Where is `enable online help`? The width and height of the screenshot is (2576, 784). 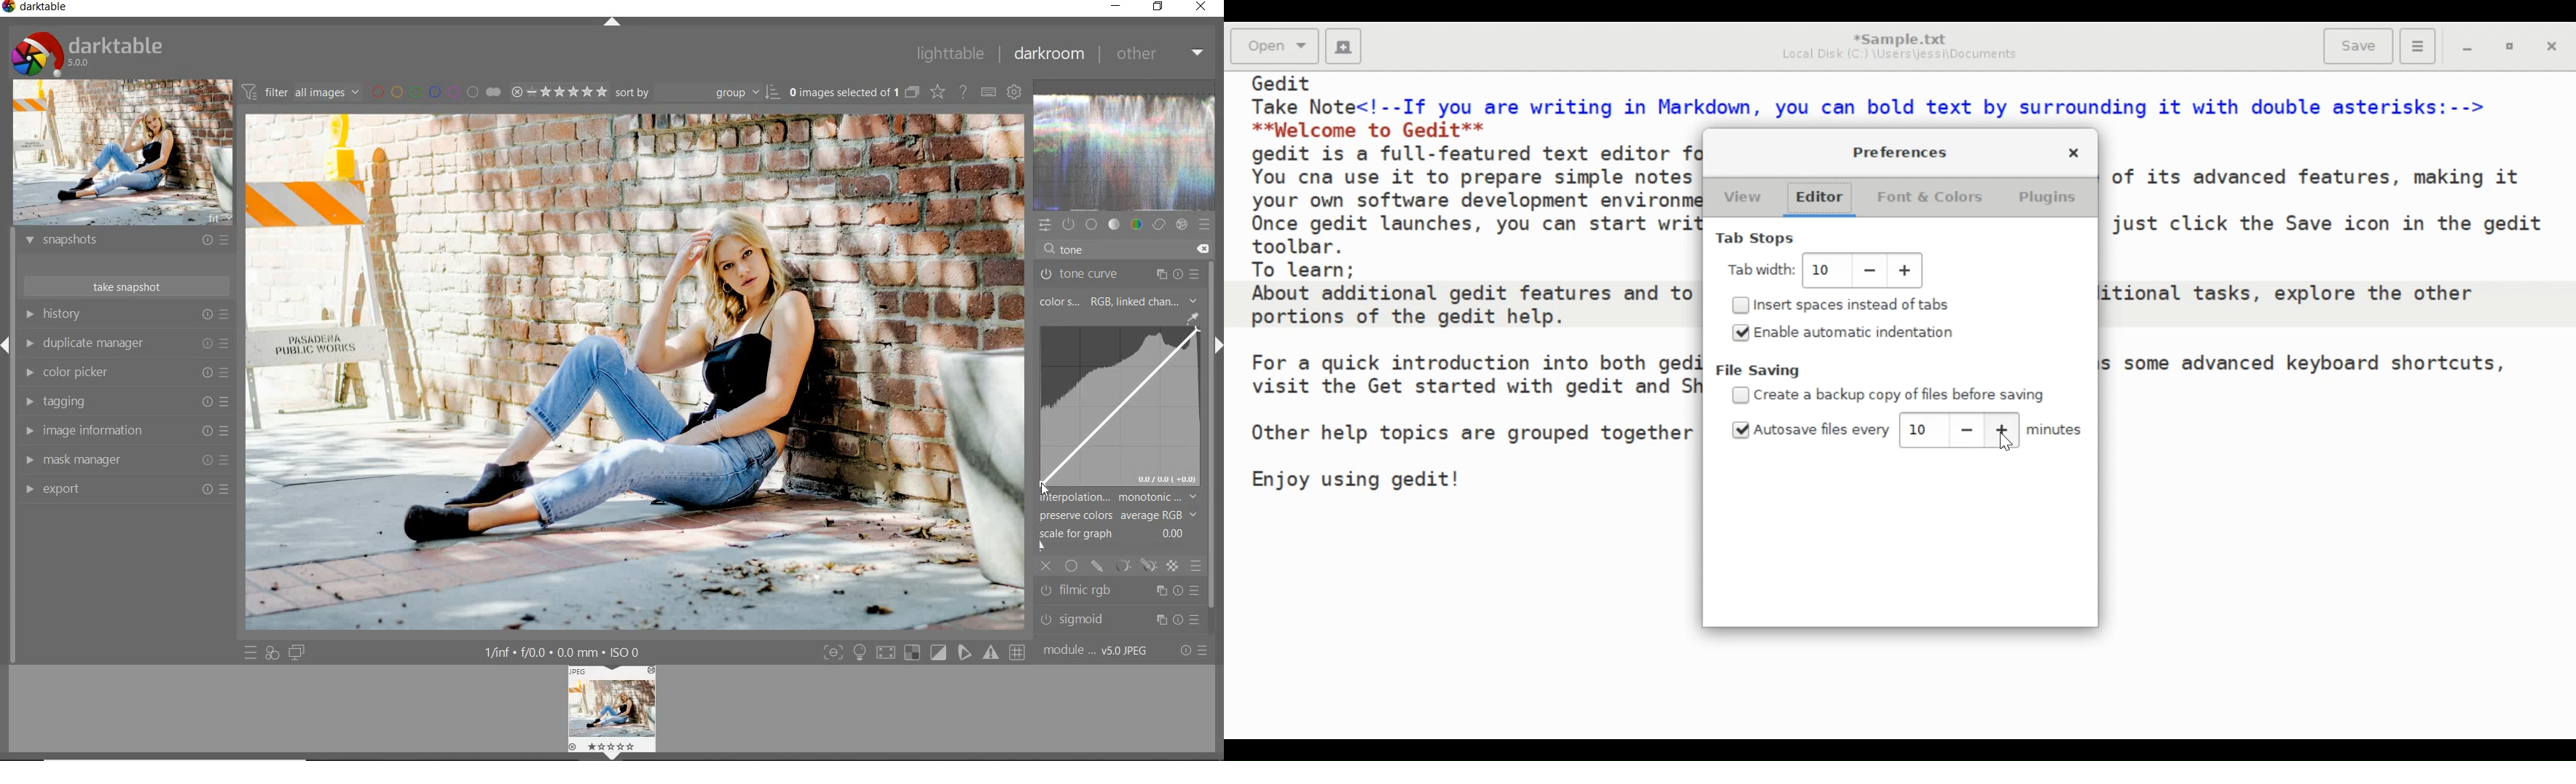
enable online help is located at coordinates (964, 93).